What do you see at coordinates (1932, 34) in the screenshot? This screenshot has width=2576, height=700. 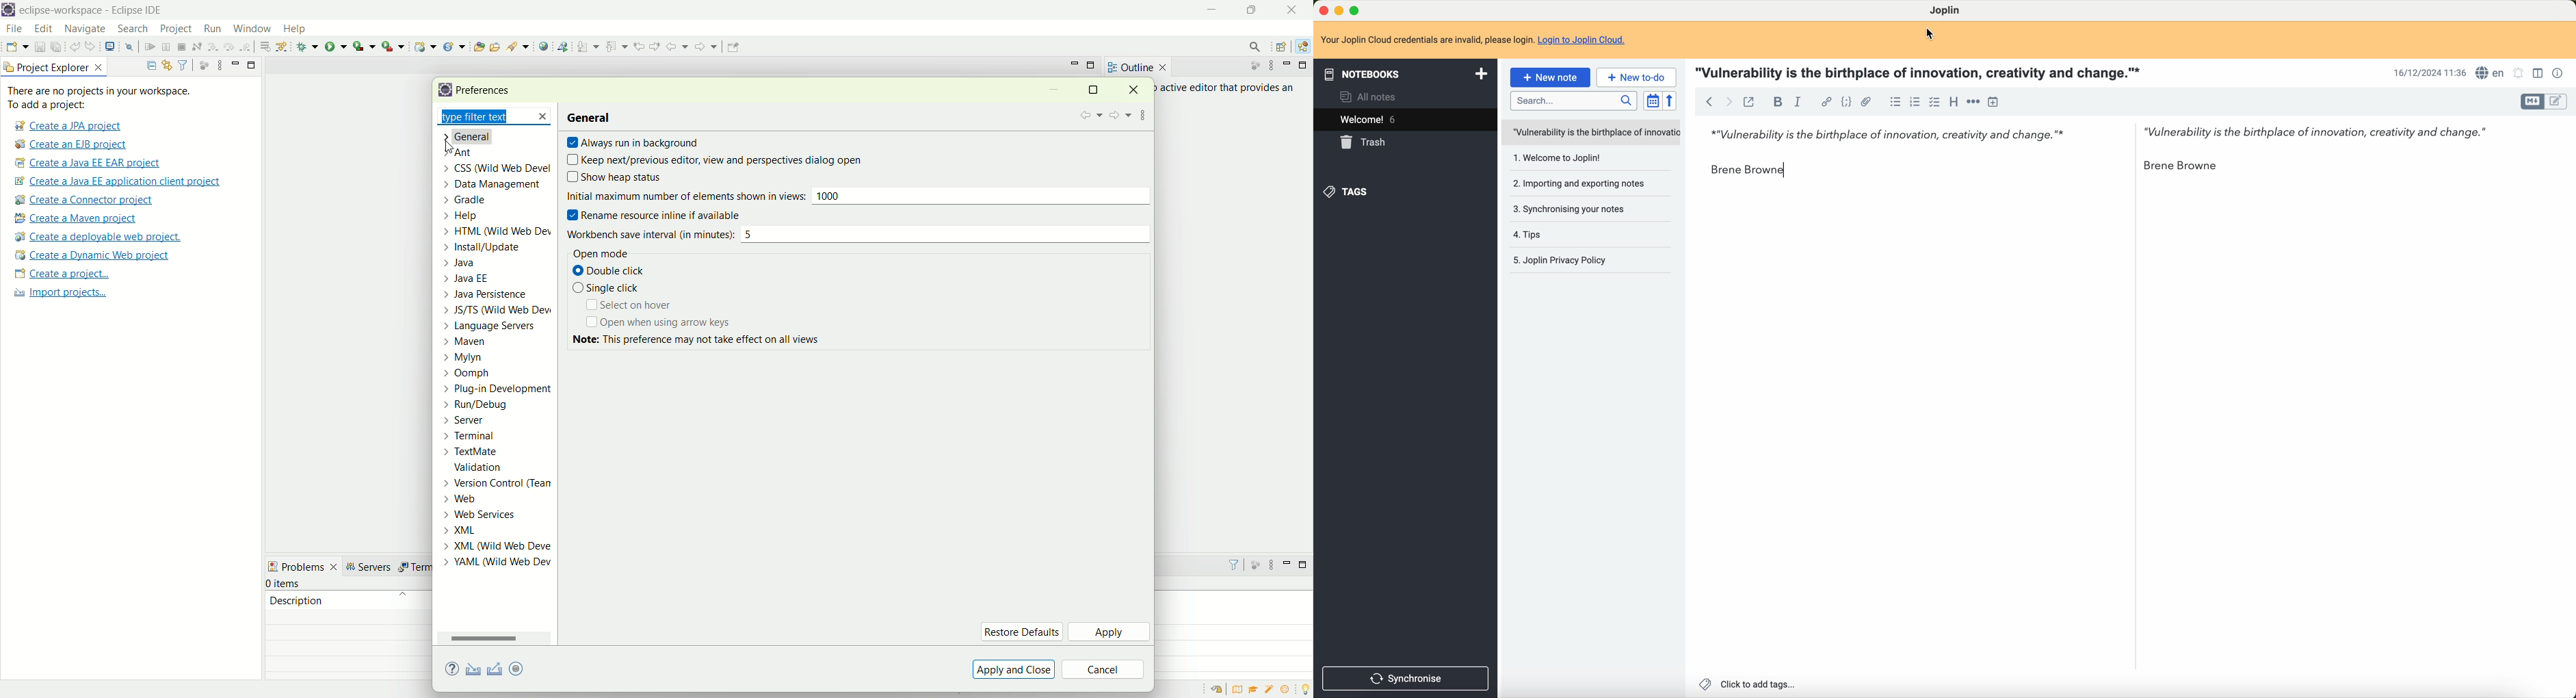 I see `cursor` at bounding box center [1932, 34].